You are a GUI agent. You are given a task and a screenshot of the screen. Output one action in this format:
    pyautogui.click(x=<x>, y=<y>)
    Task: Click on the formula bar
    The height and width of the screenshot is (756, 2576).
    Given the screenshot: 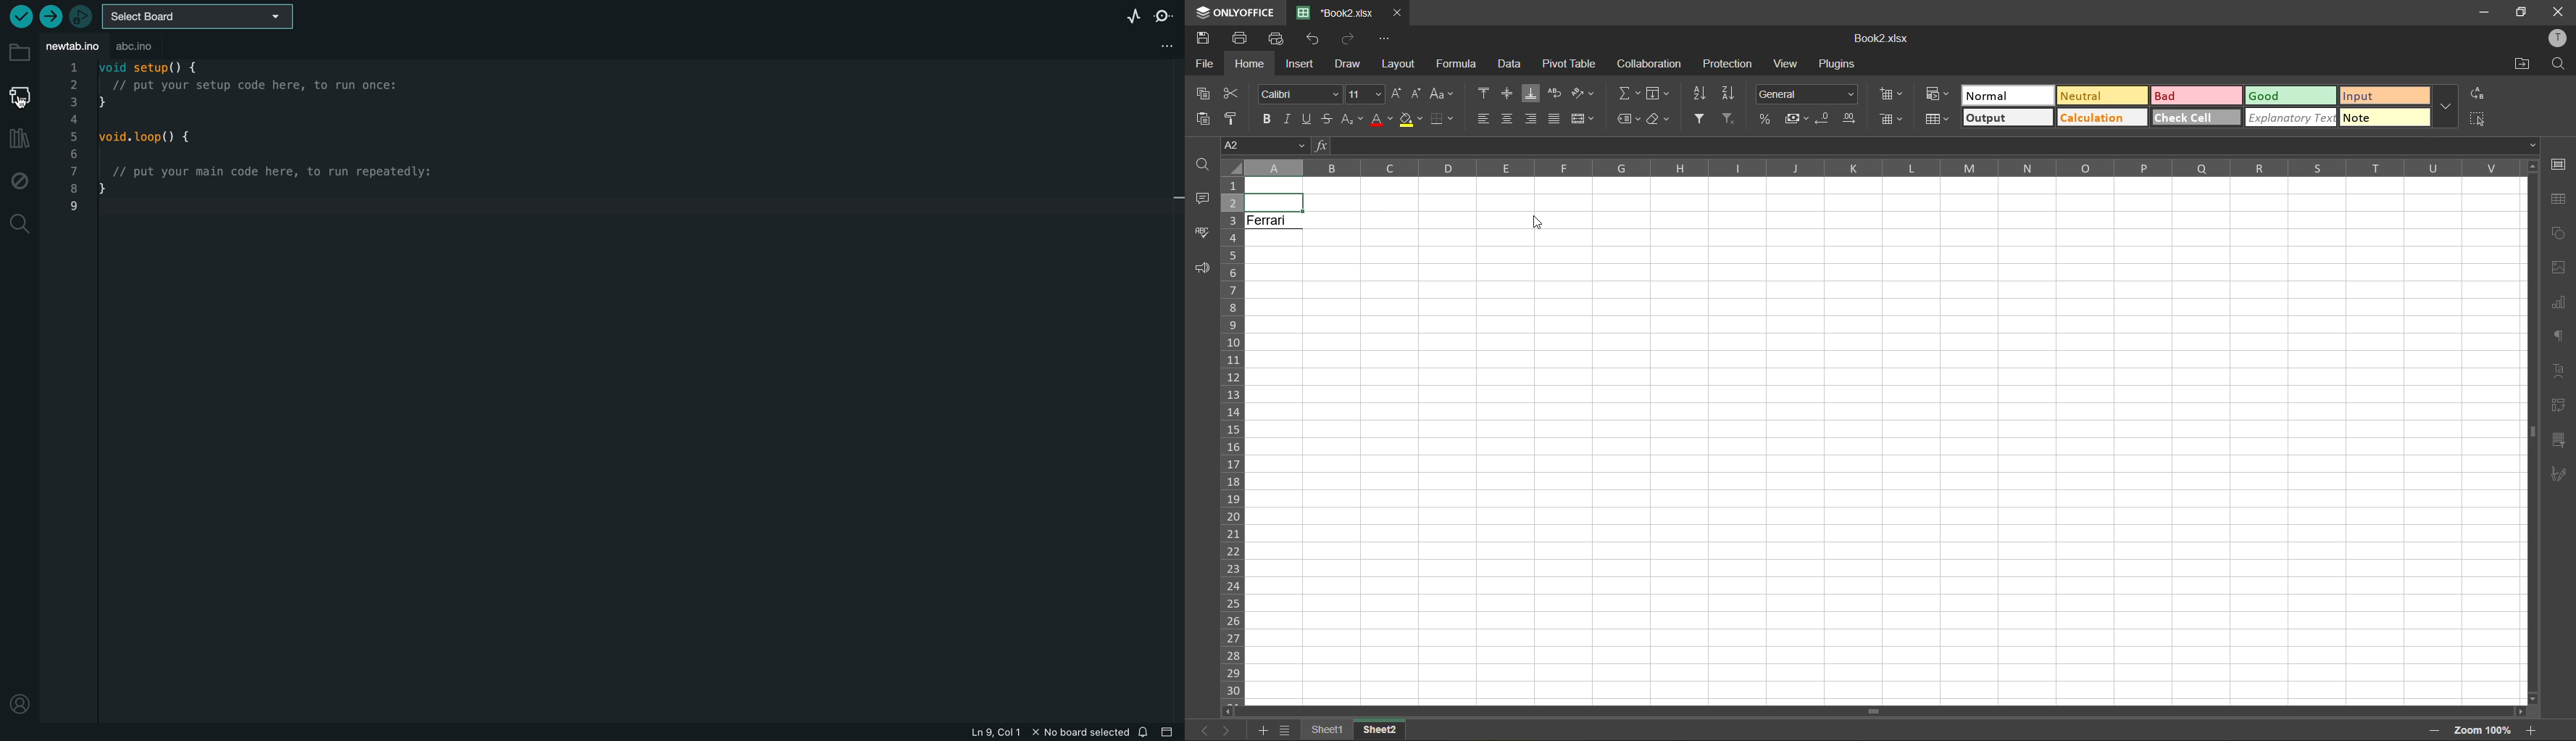 What is the action you would take?
    pyautogui.click(x=1920, y=145)
    